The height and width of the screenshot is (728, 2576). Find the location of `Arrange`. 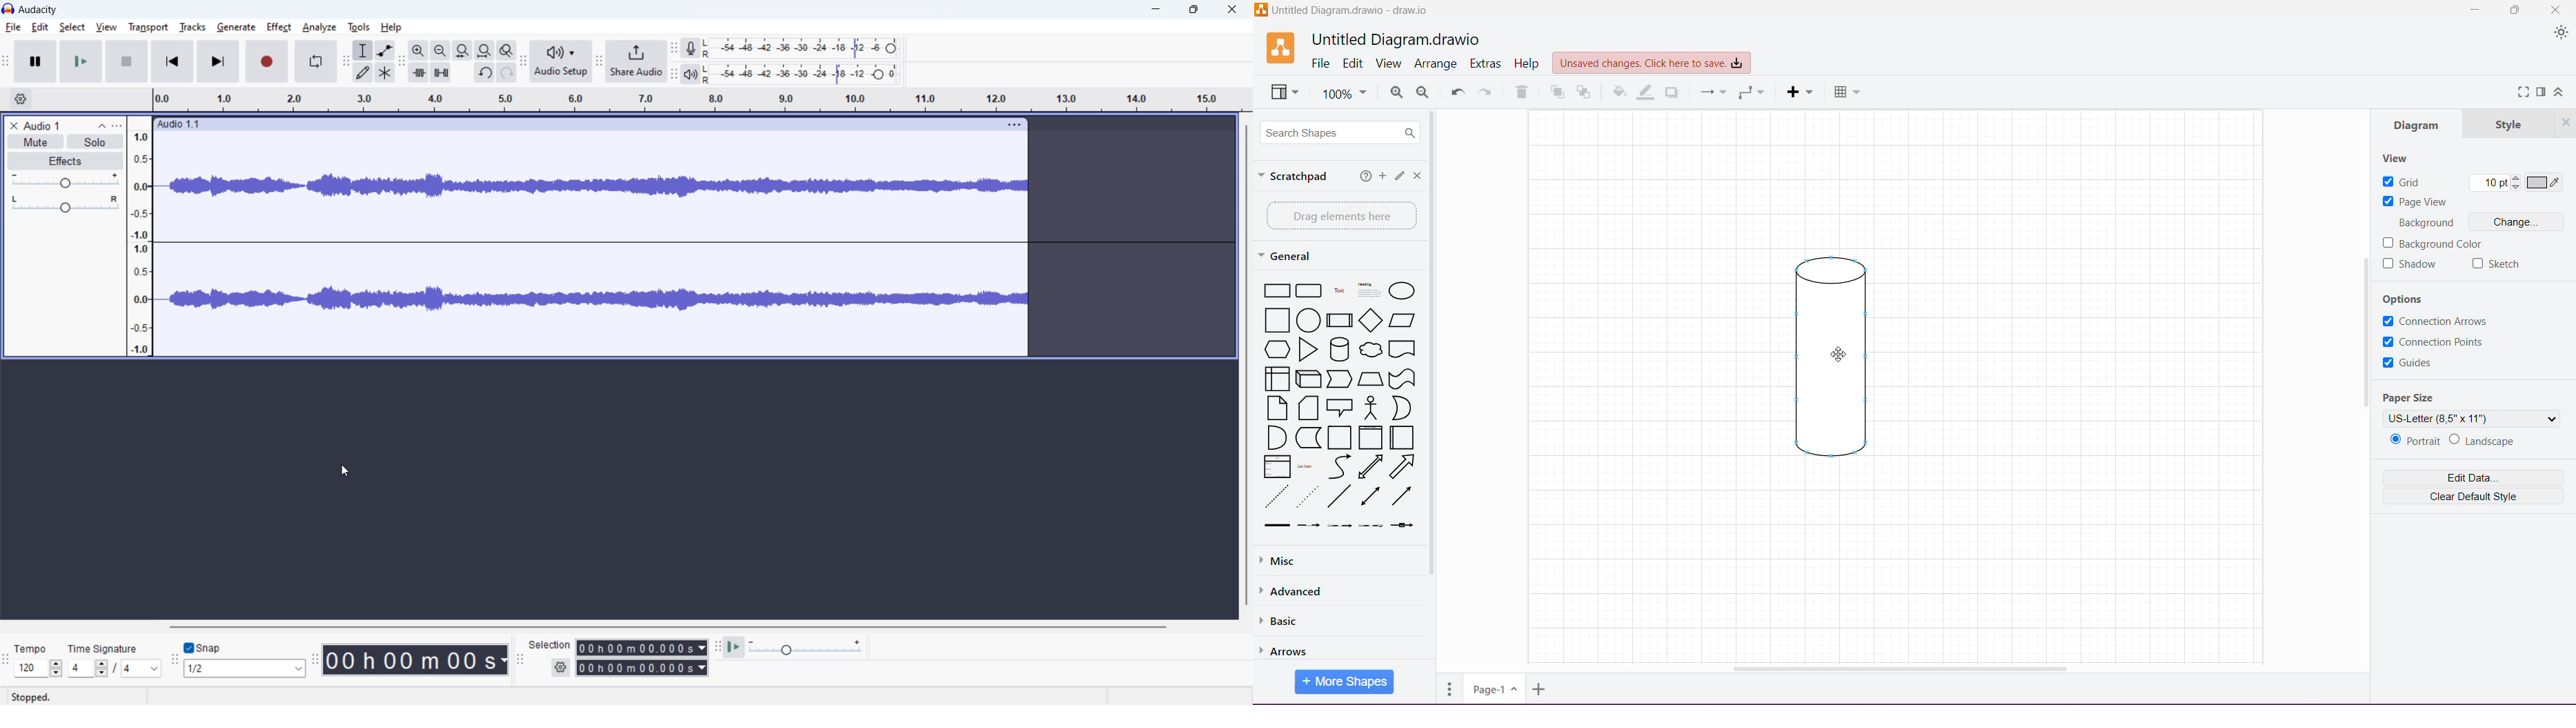

Arrange is located at coordinates (1437, 63).